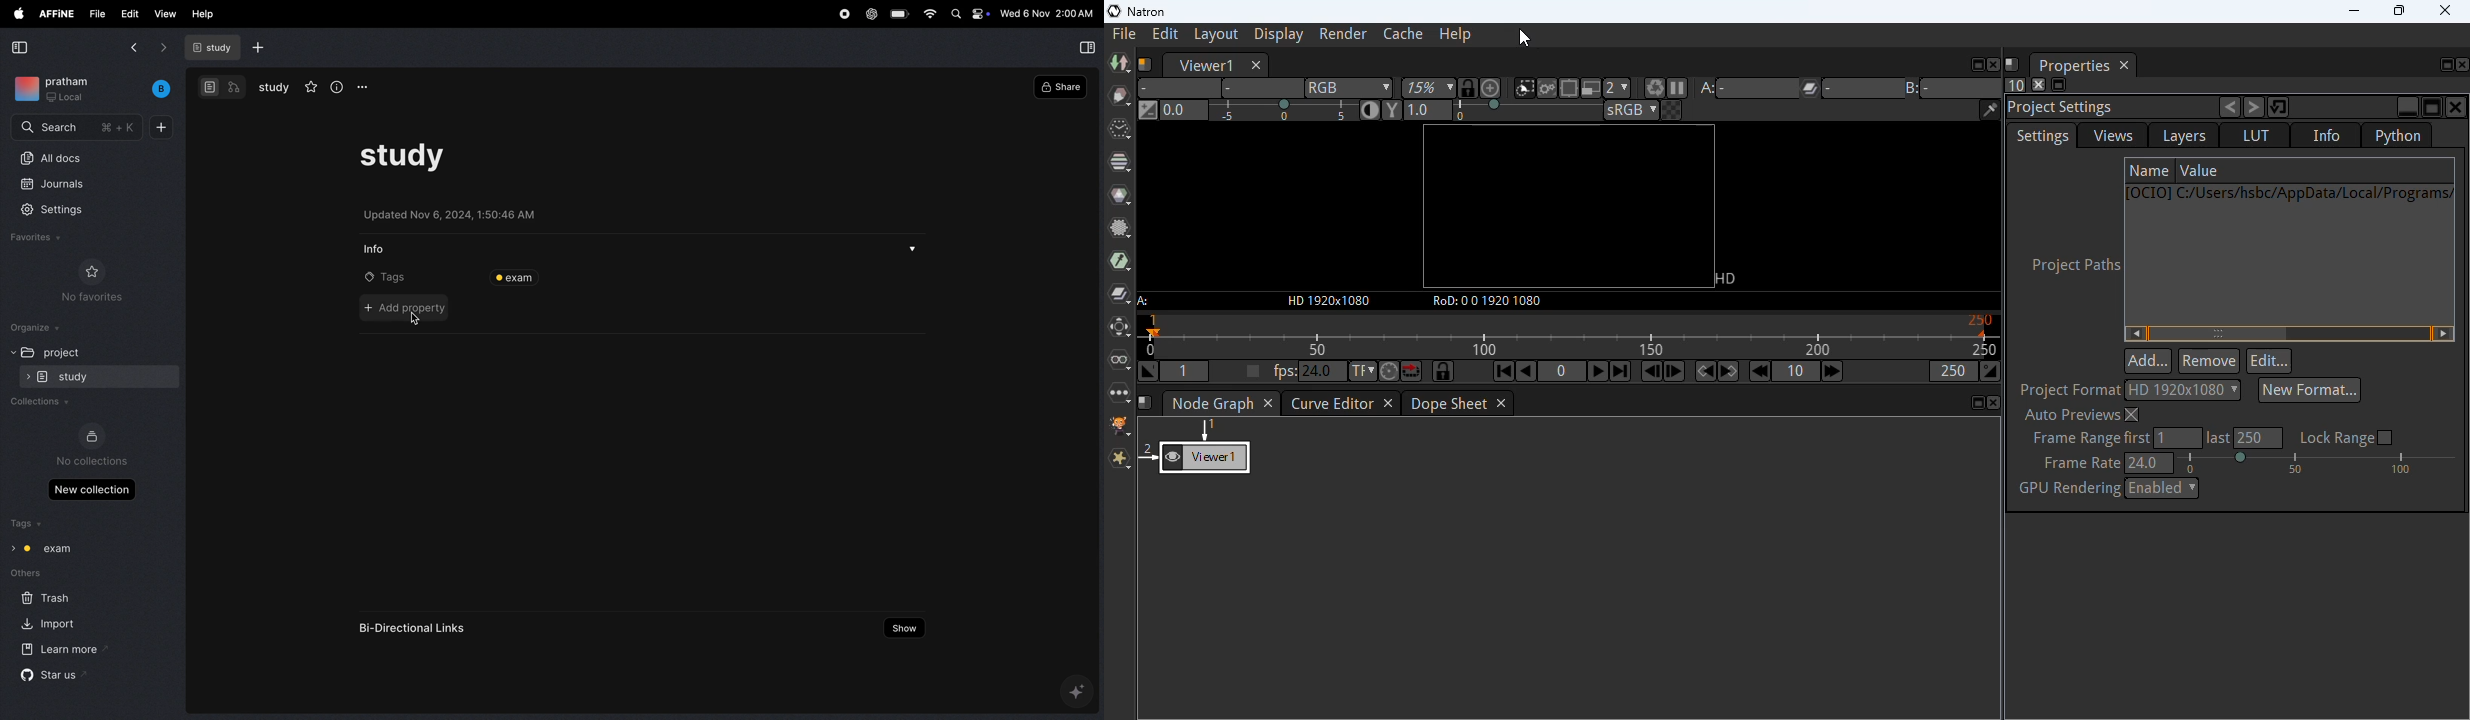 This screenshot has width=2492, height=728. I want to click on dope sheet, so click(1450, 404).